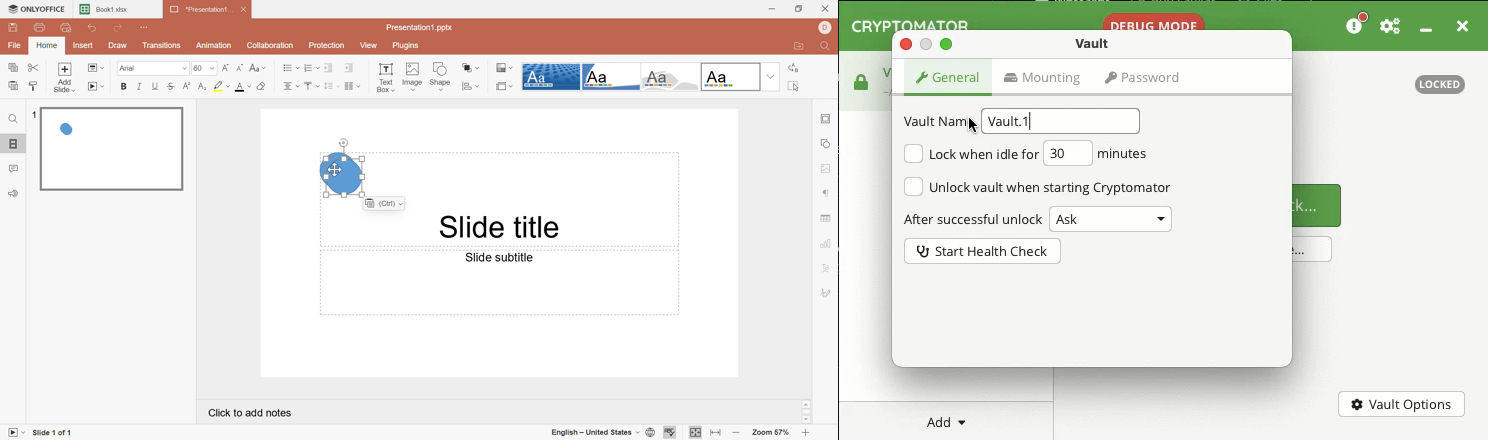 The height and width of the screenshot is (448, 1512). Describe the element at coordinates (774, 8) in the screenshot. I see `Minimize` at that location.